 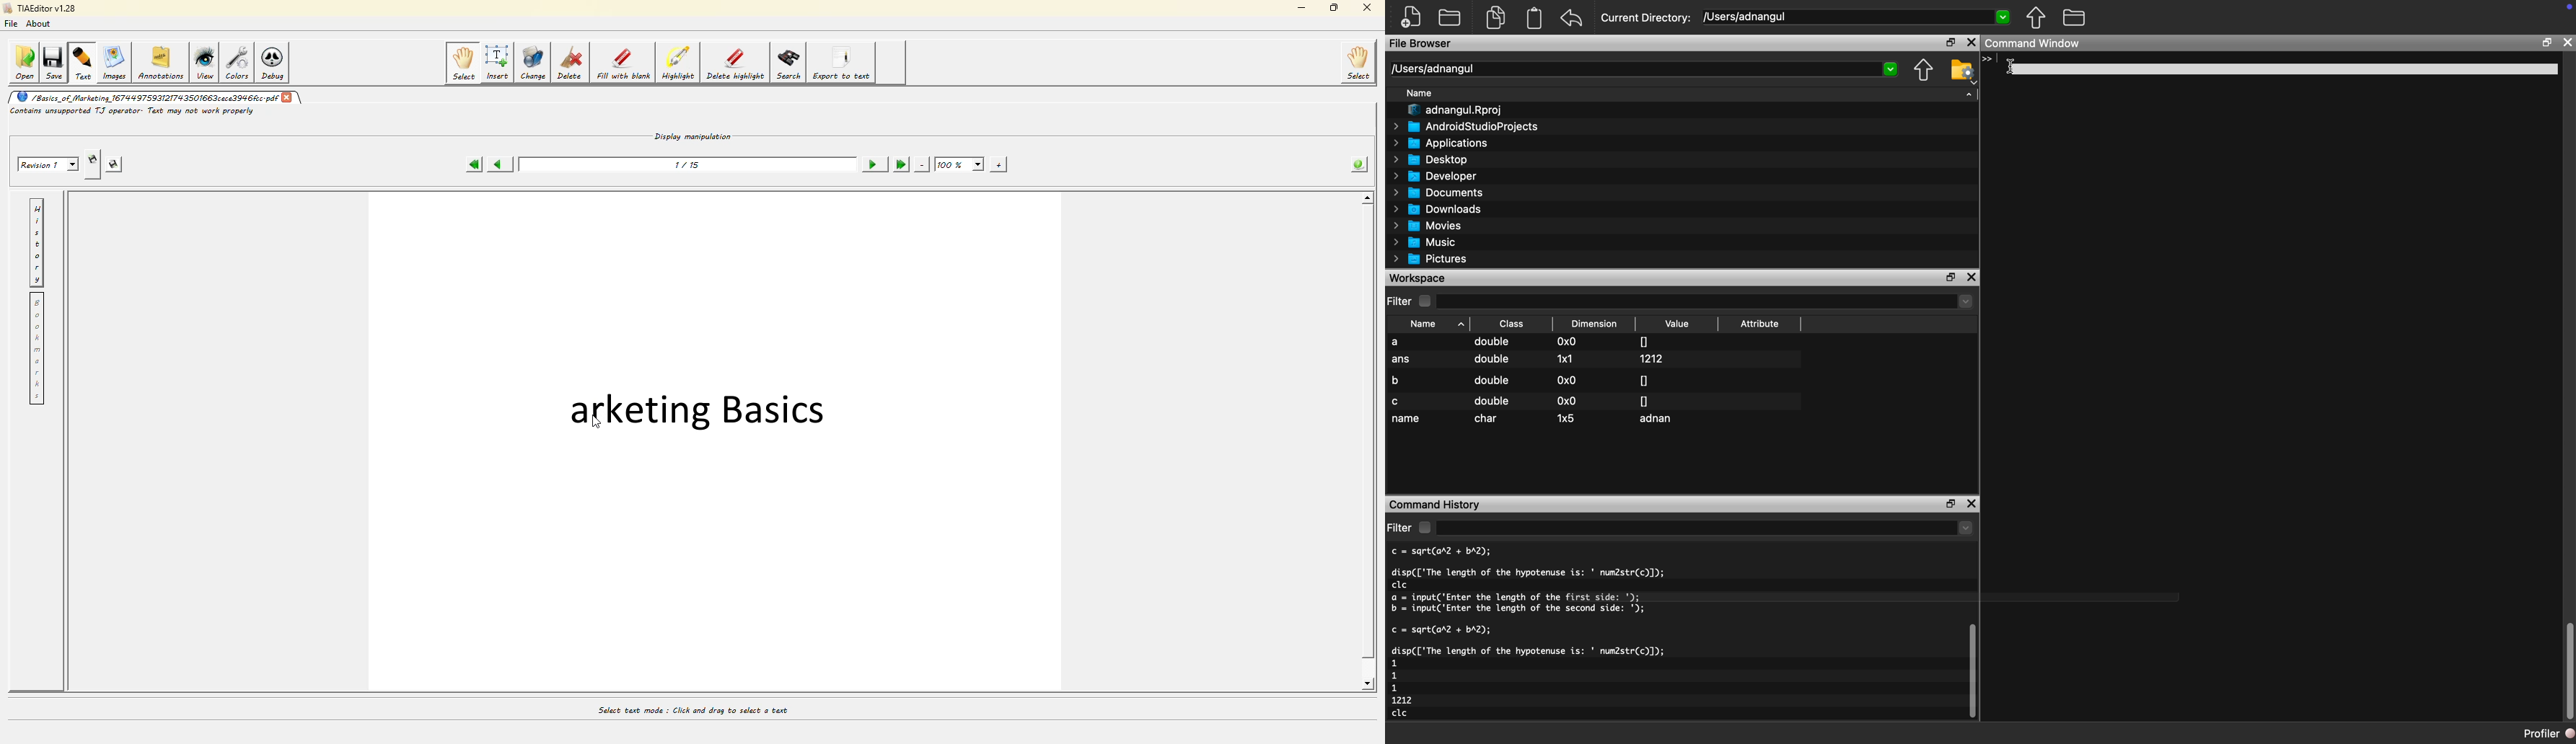 I want to click on  Downloads, so click(x=1442, y=208).